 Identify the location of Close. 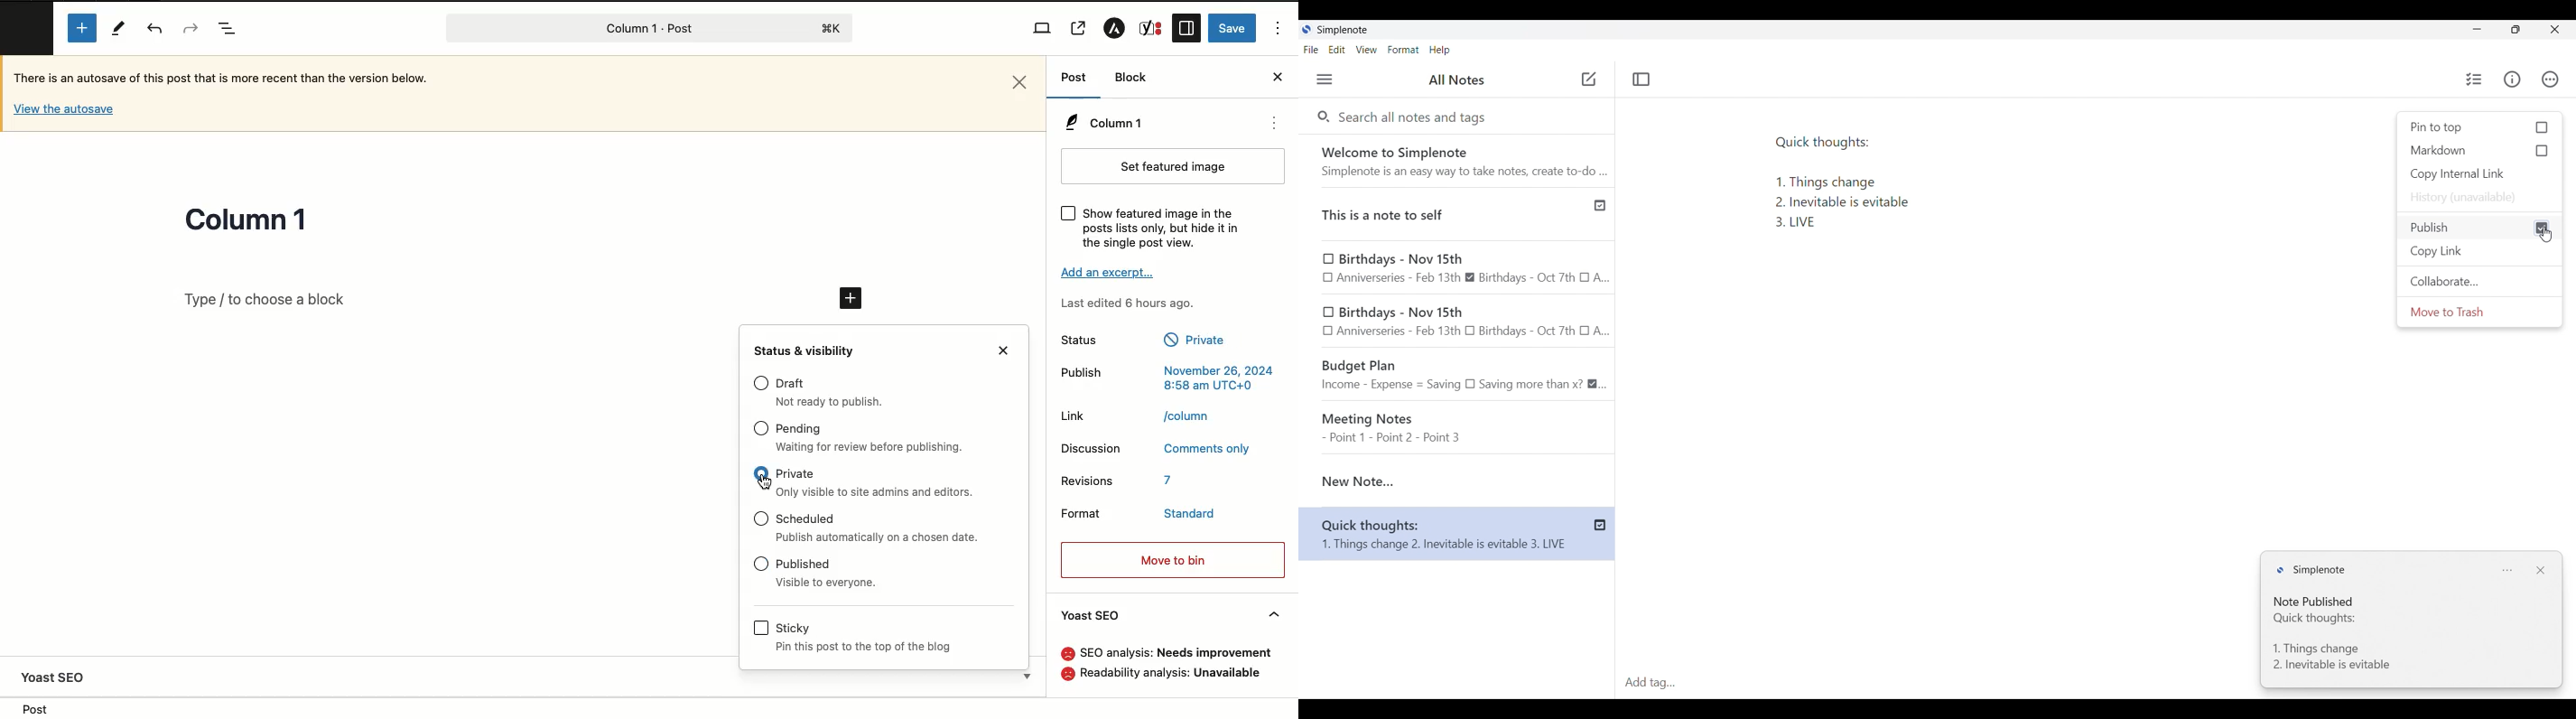
(1278, 76).